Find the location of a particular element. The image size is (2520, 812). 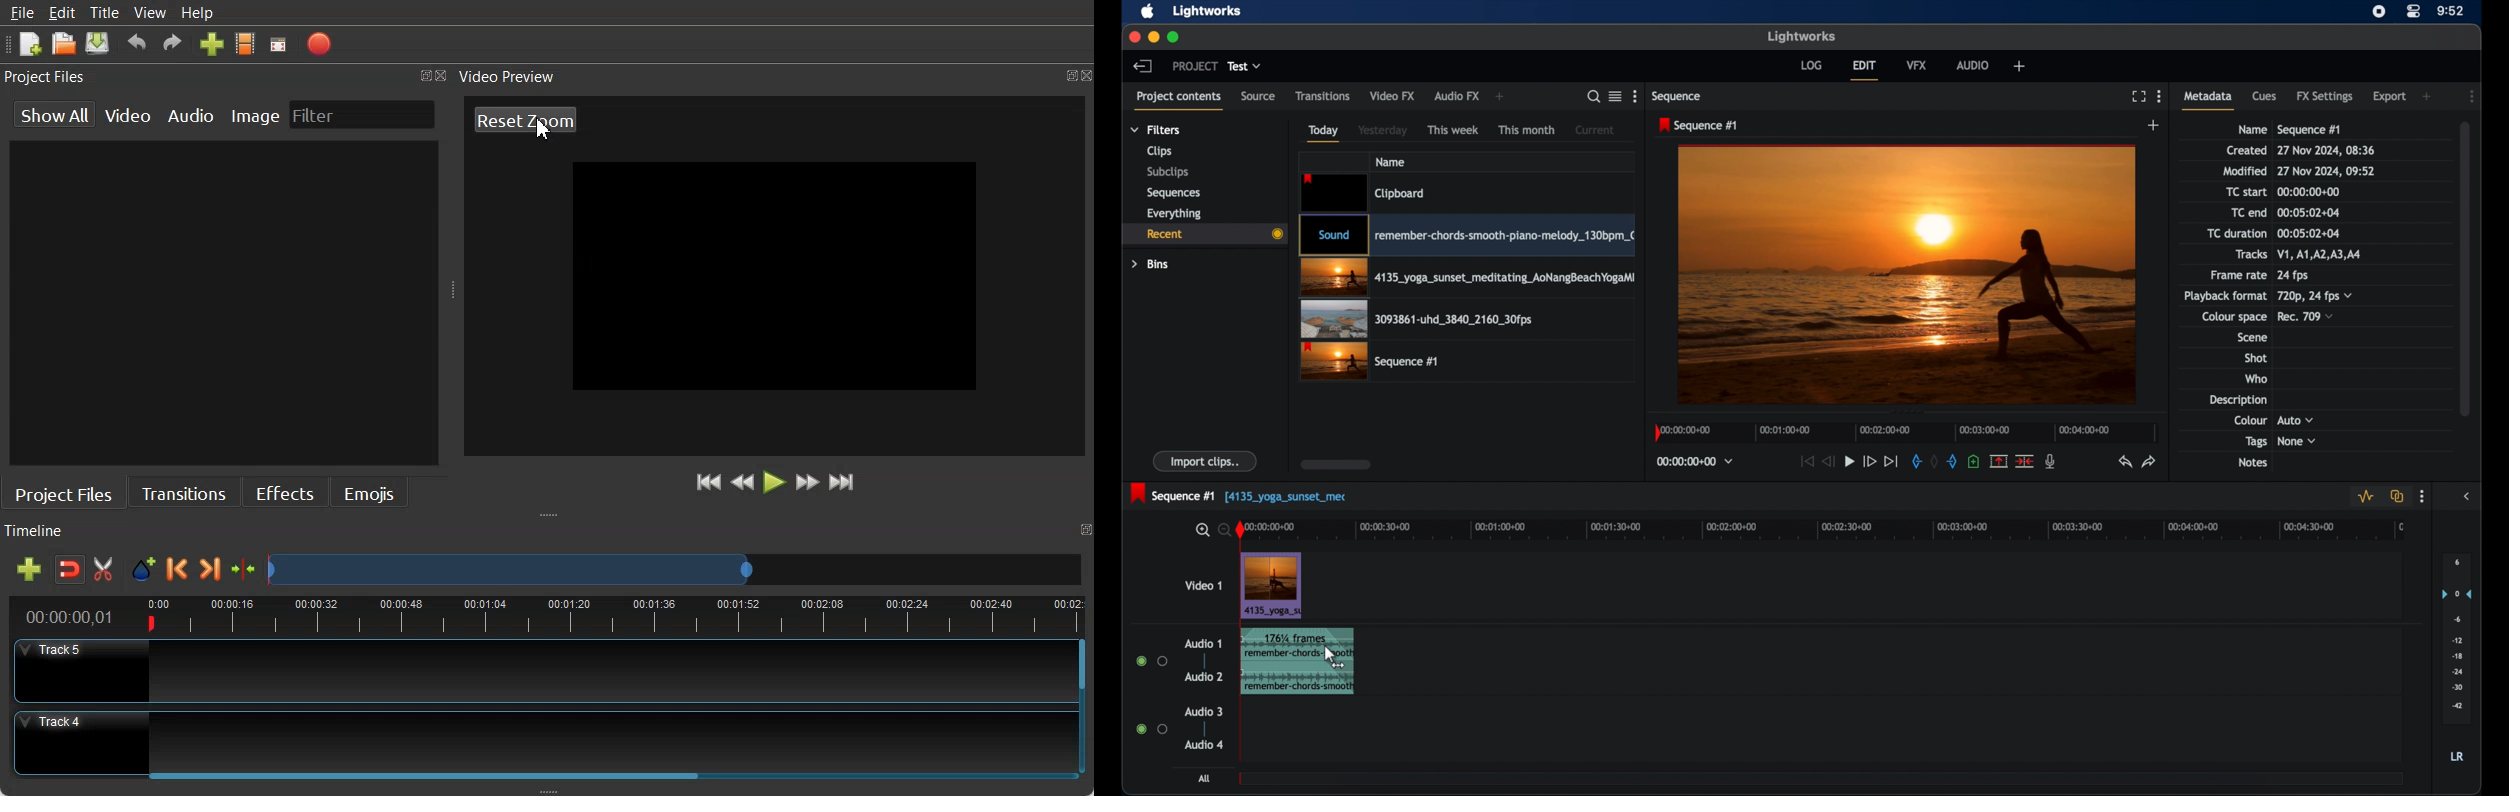

more options is located at coordinates (2422, 497).